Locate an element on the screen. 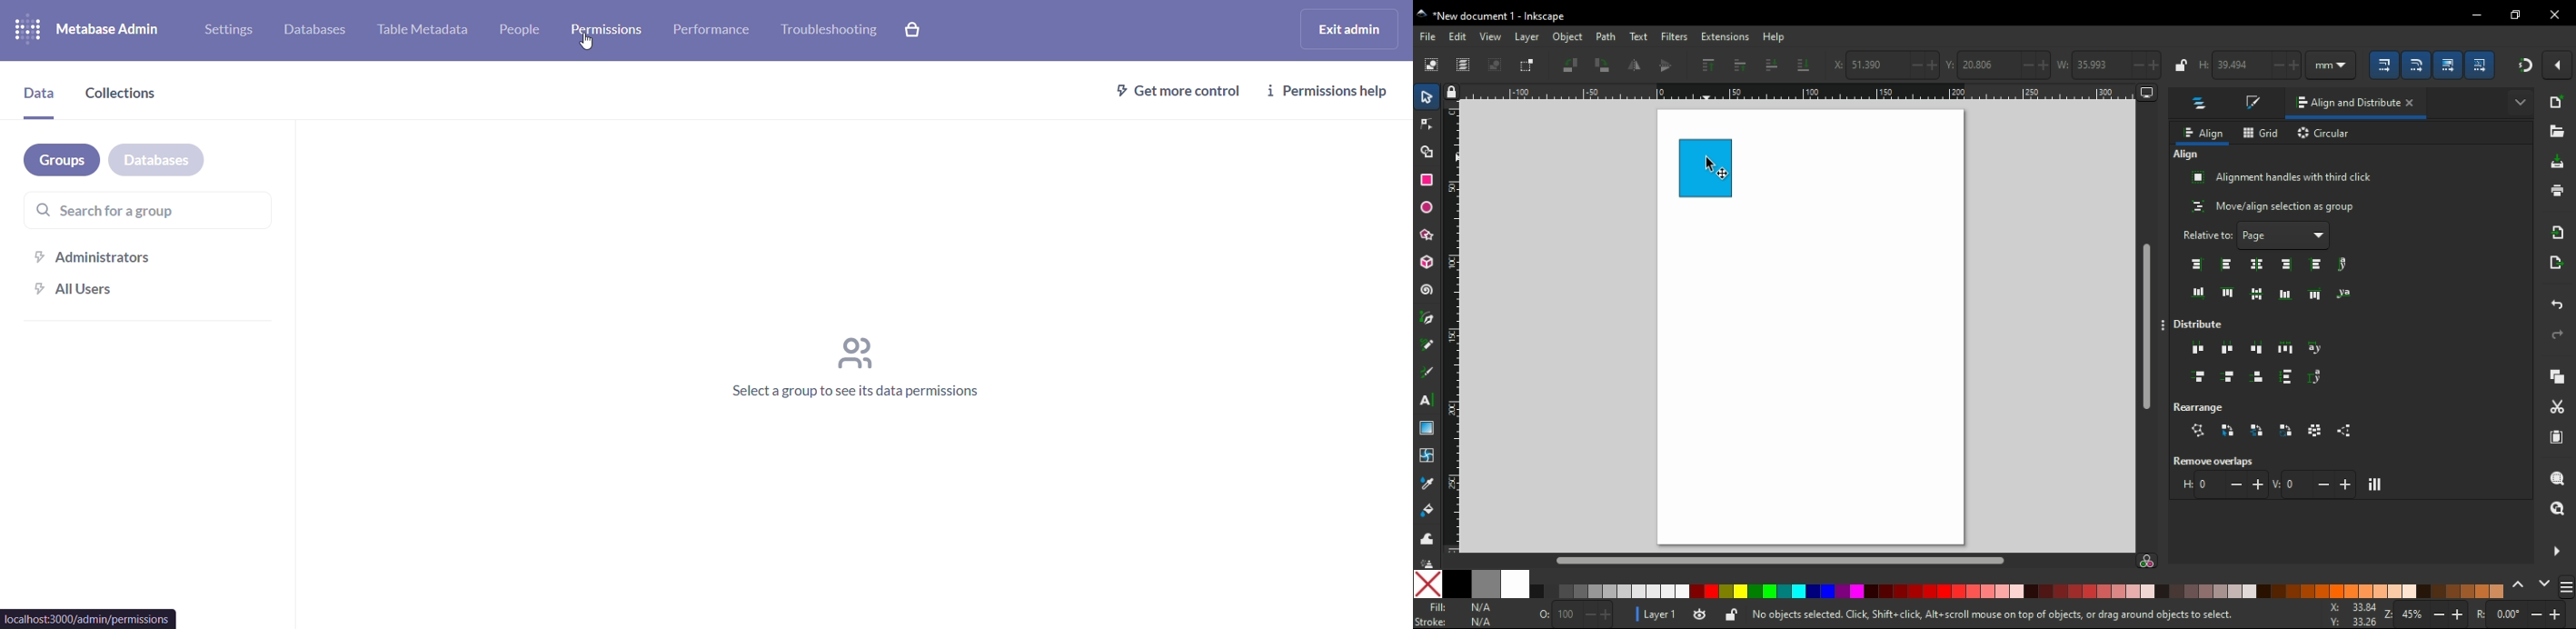  align left edges is located at coordinates (2225, 265).